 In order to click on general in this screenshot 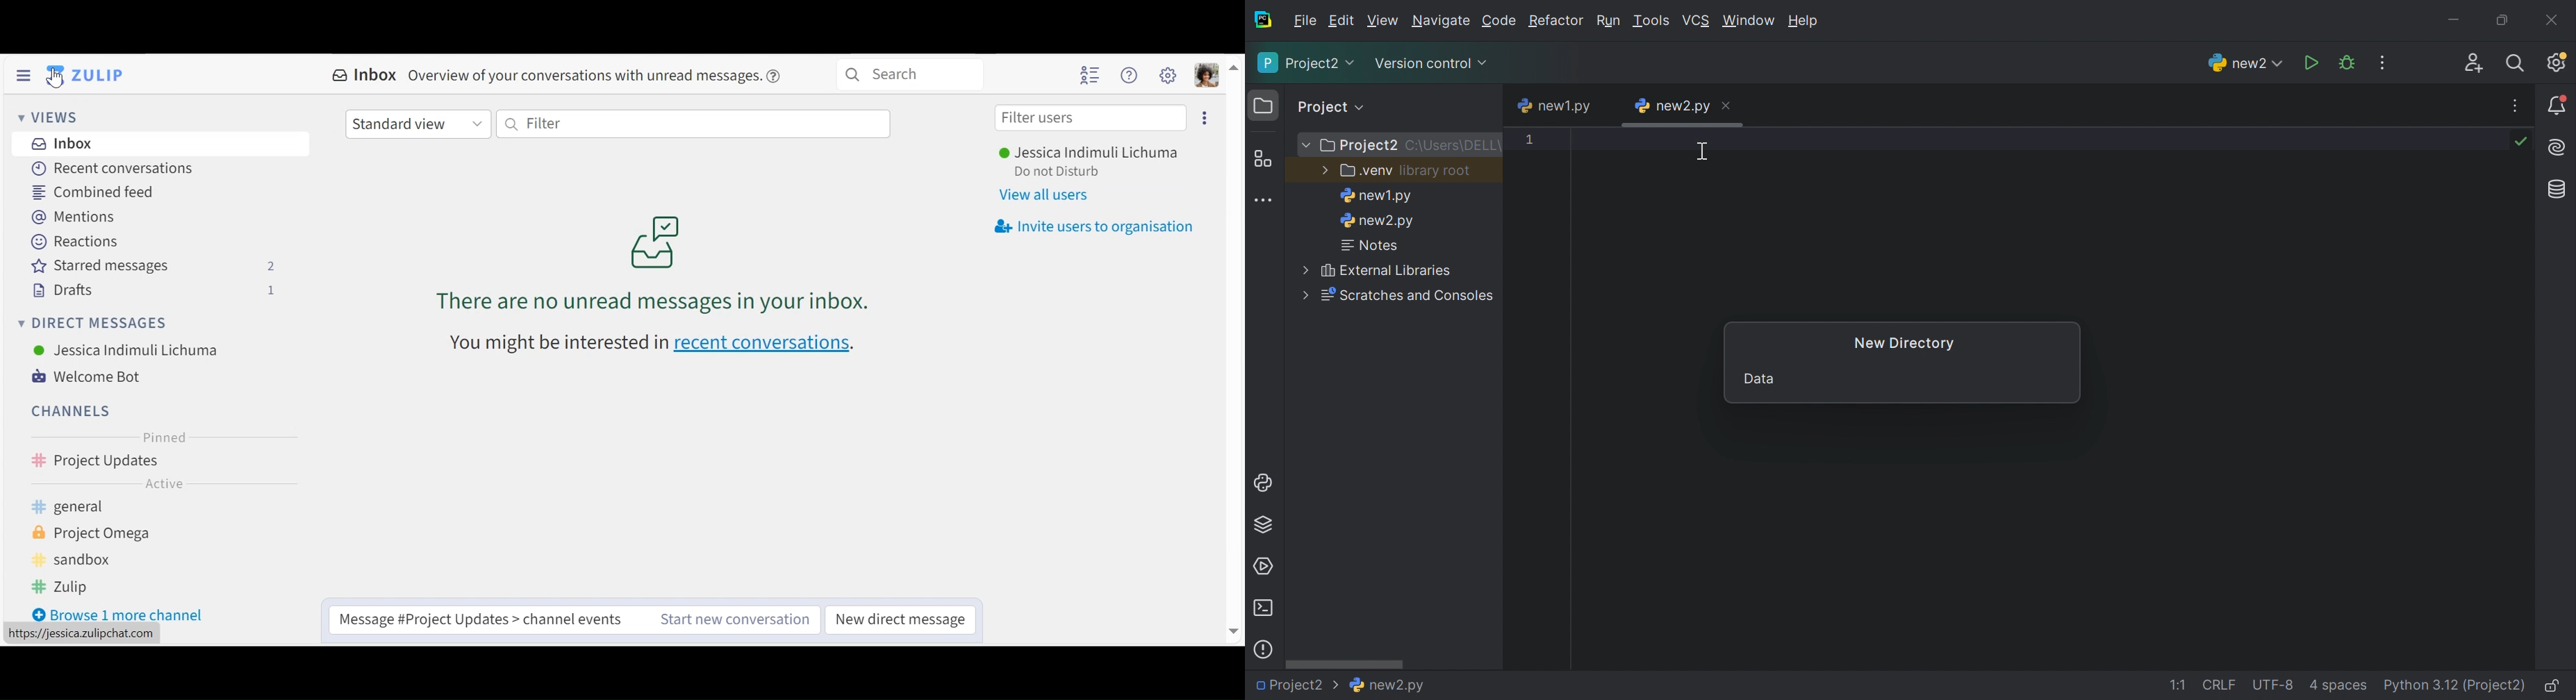, I will do `click(129, 508)`.